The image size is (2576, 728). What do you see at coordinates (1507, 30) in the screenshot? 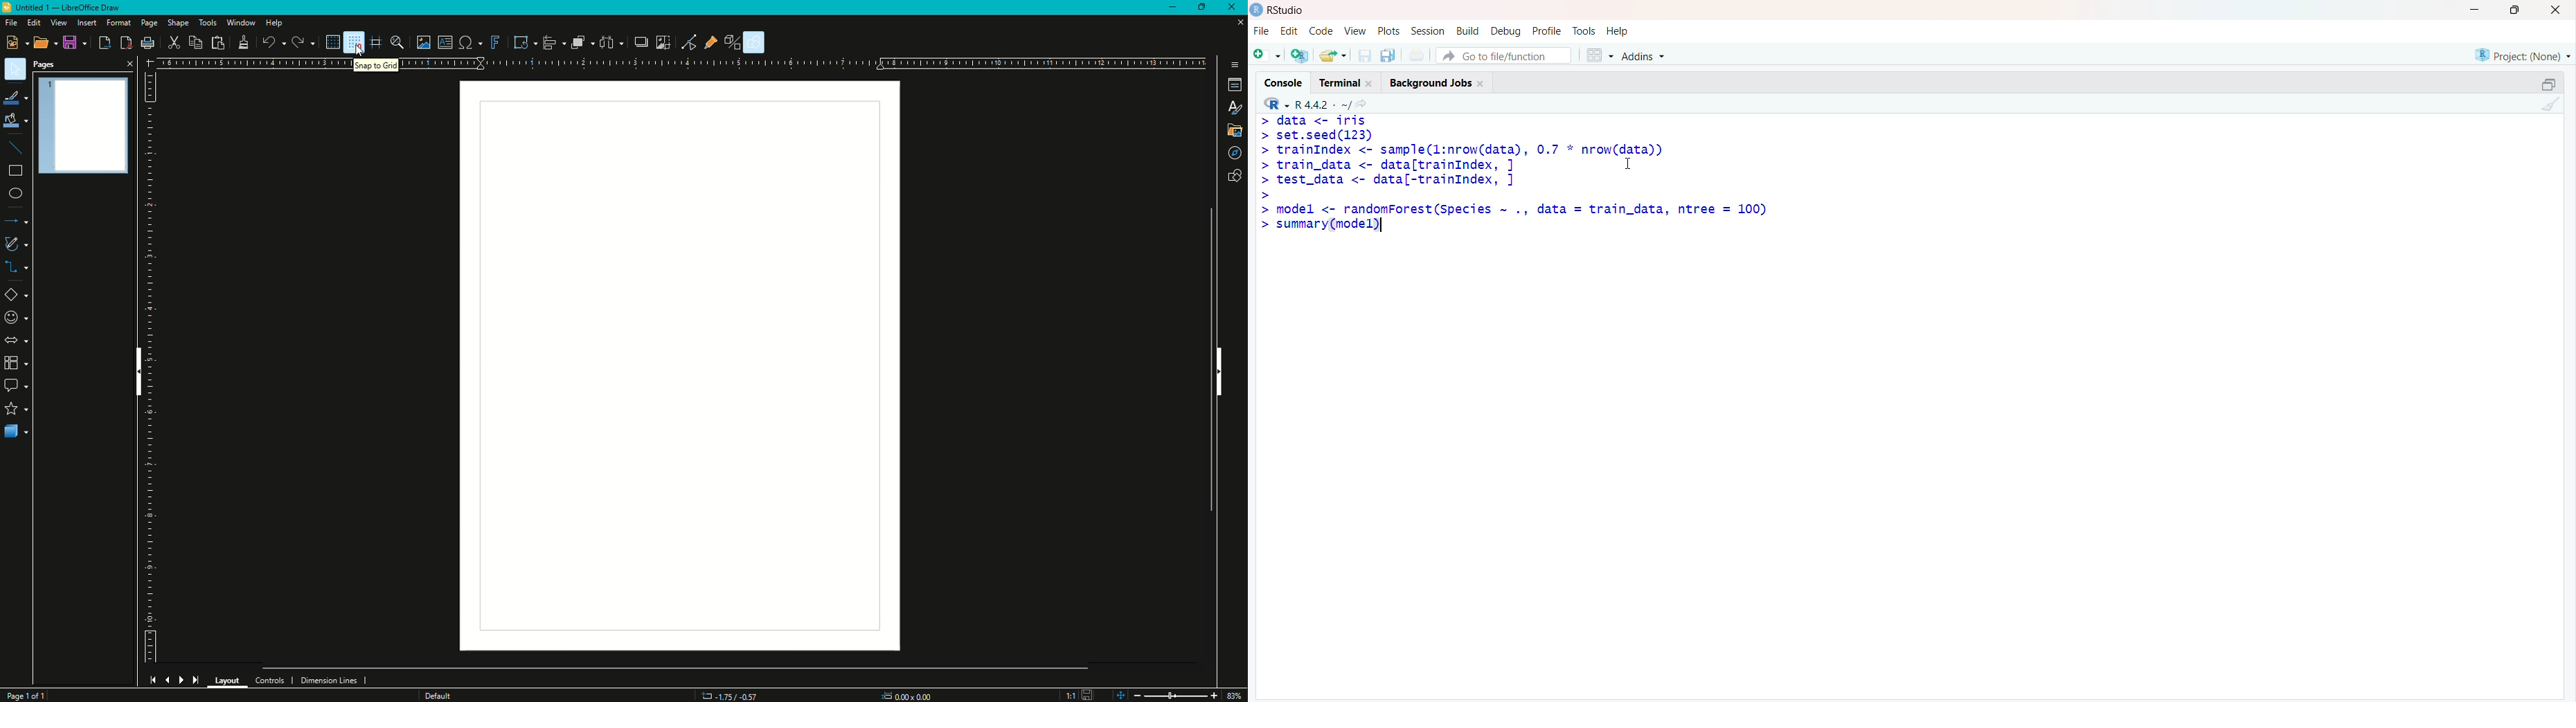
I see `Debug` at bounding box center [1507, 30].